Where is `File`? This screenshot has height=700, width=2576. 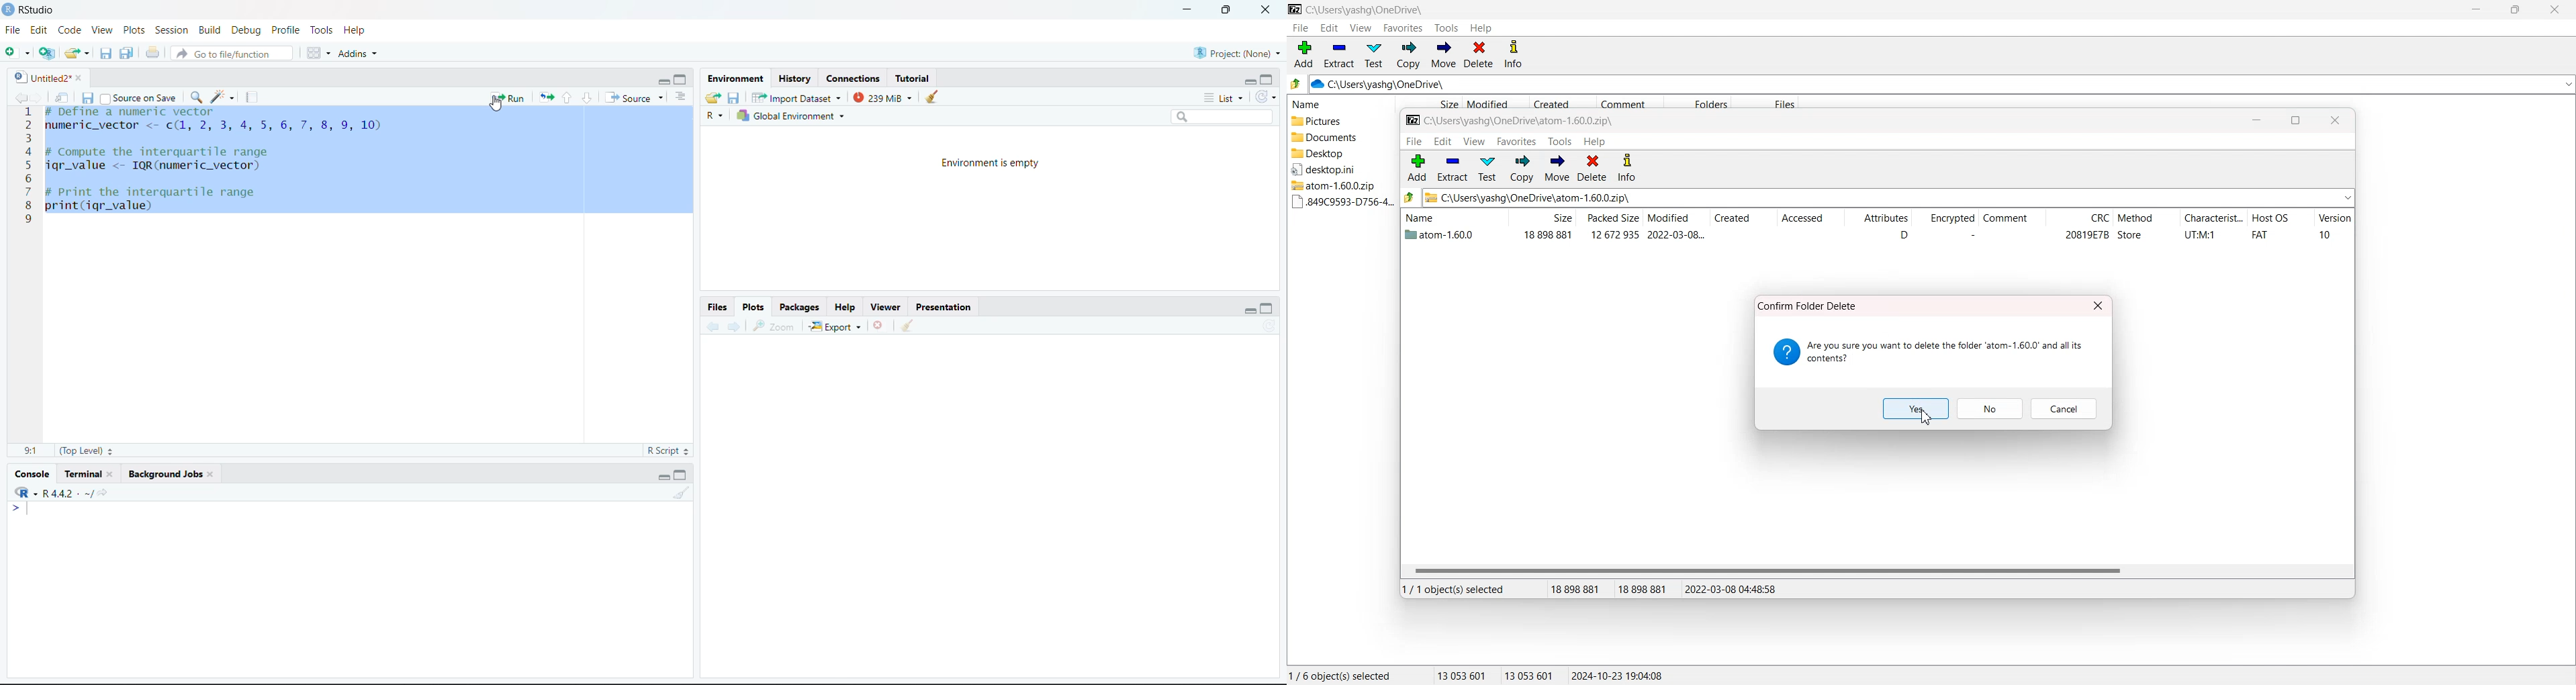
File is located at coordinates (15, 30).